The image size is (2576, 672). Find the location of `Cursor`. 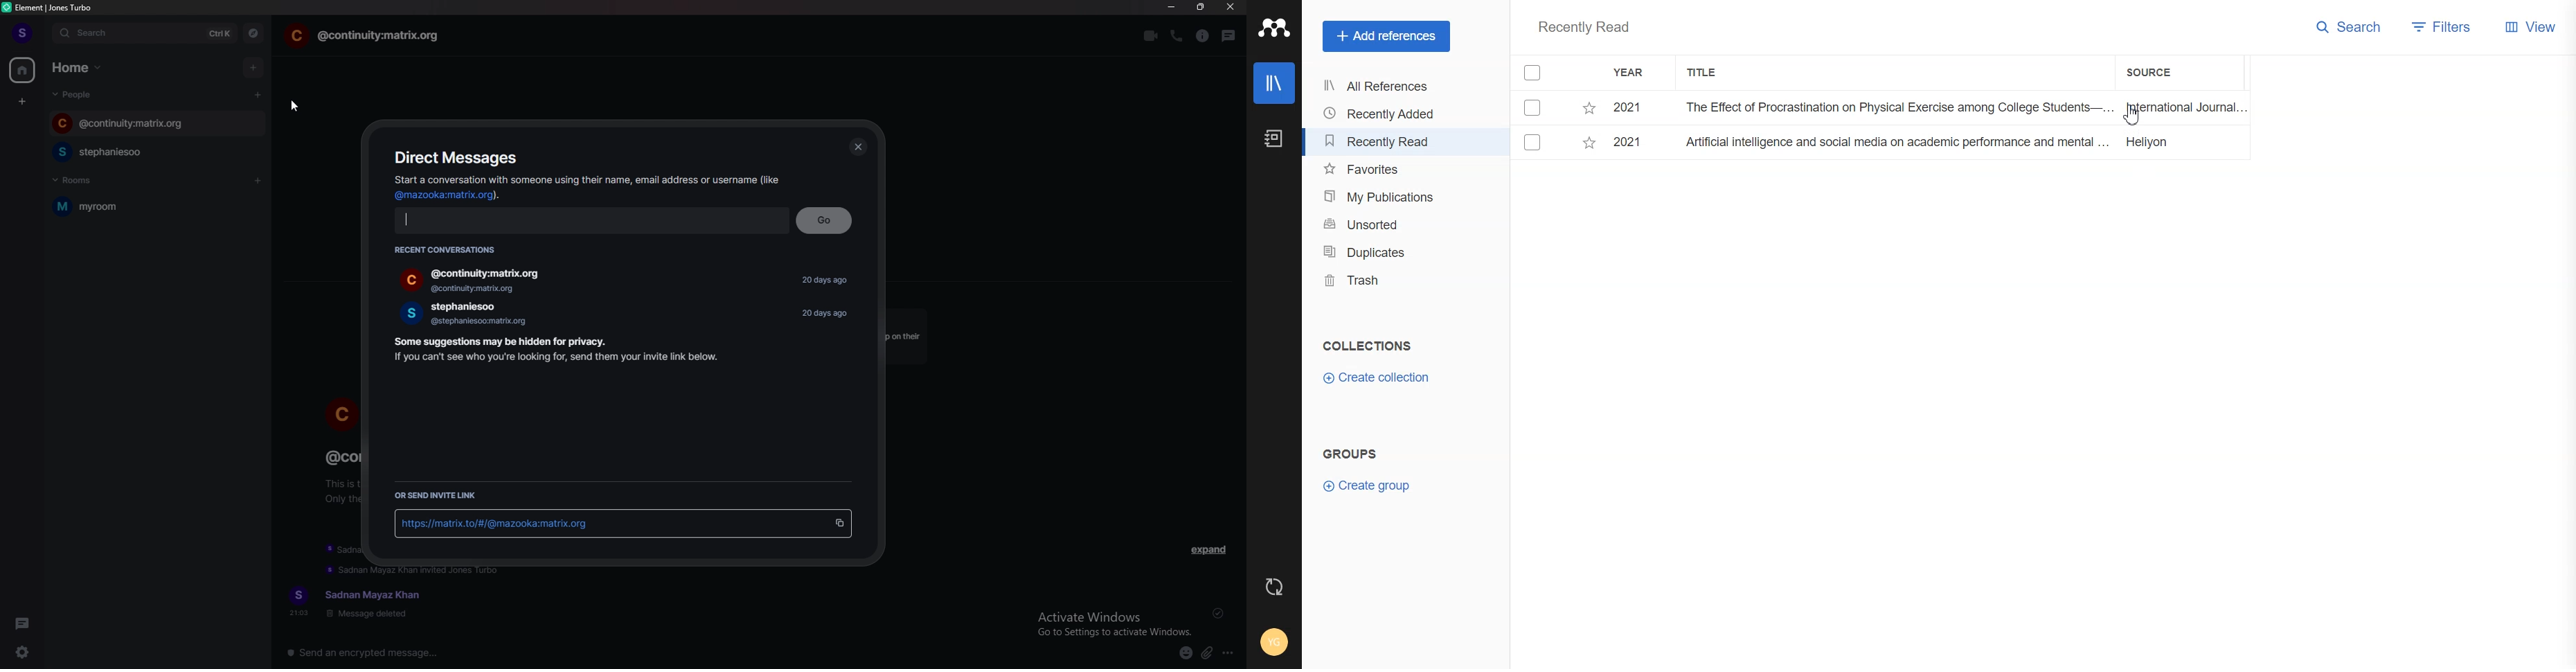

Cursor is located at coordinates (2129, 119).